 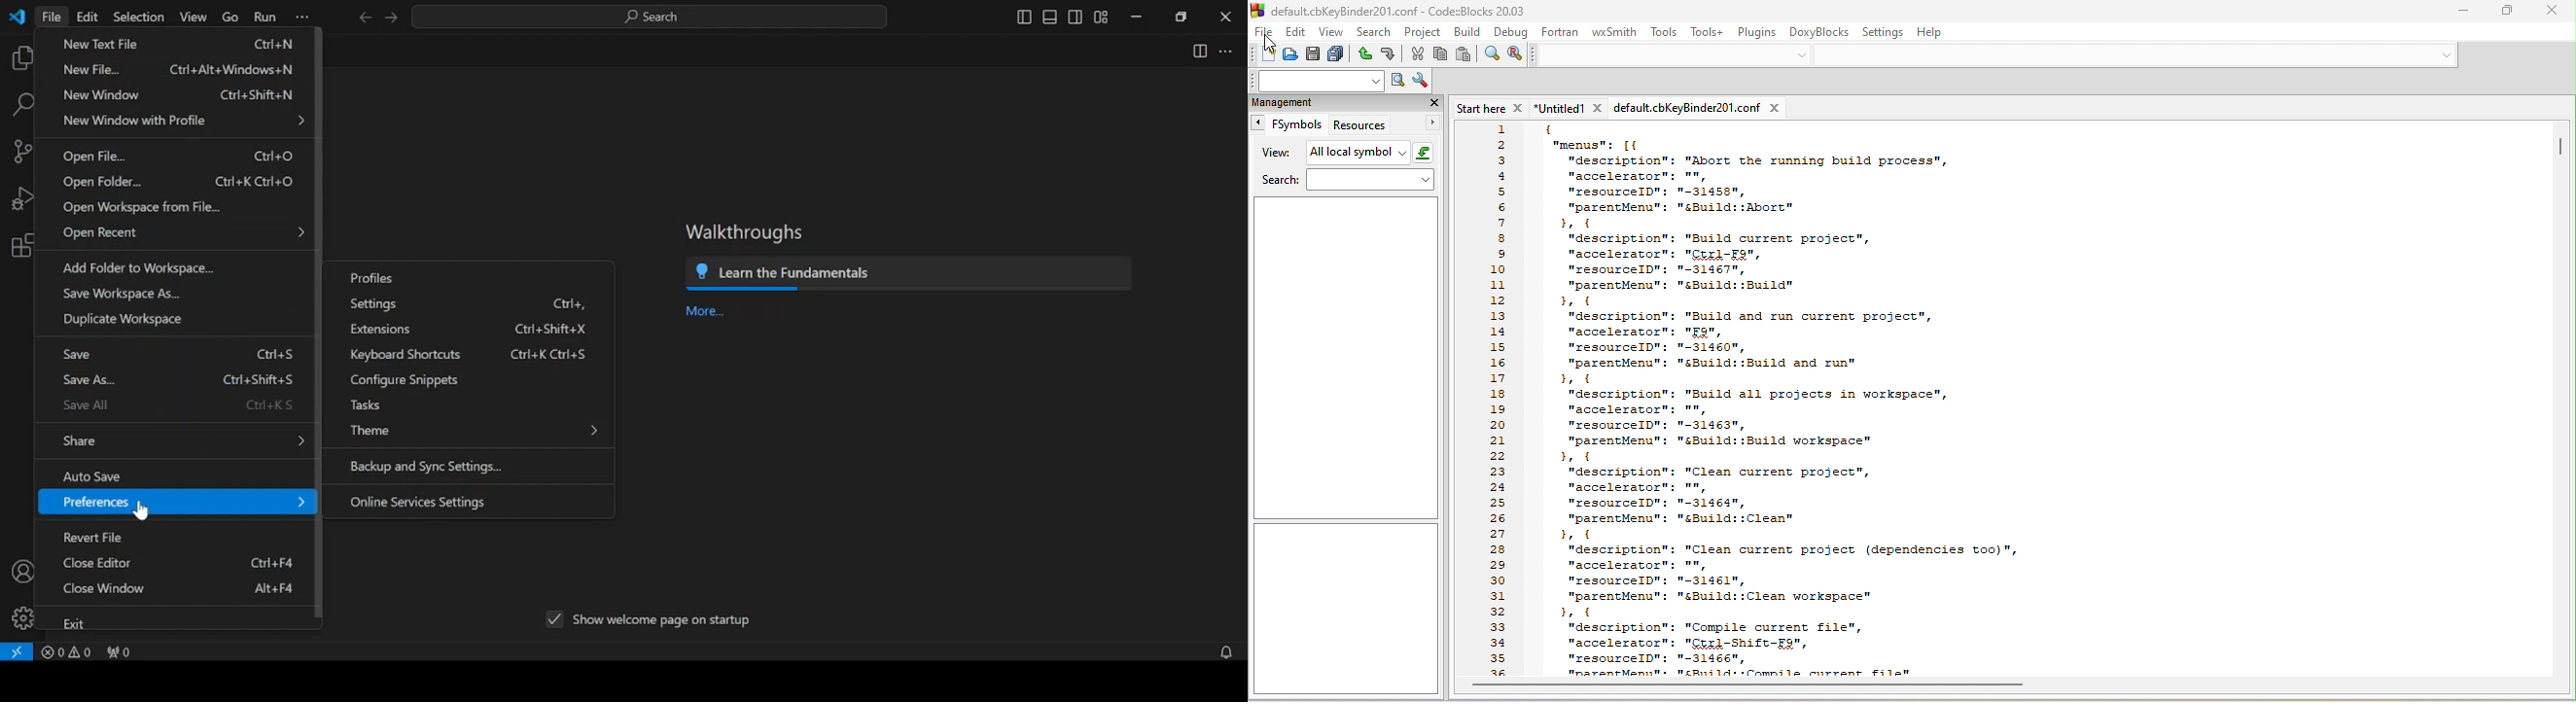 I want to click on revert file, so click(x=94, y=538).